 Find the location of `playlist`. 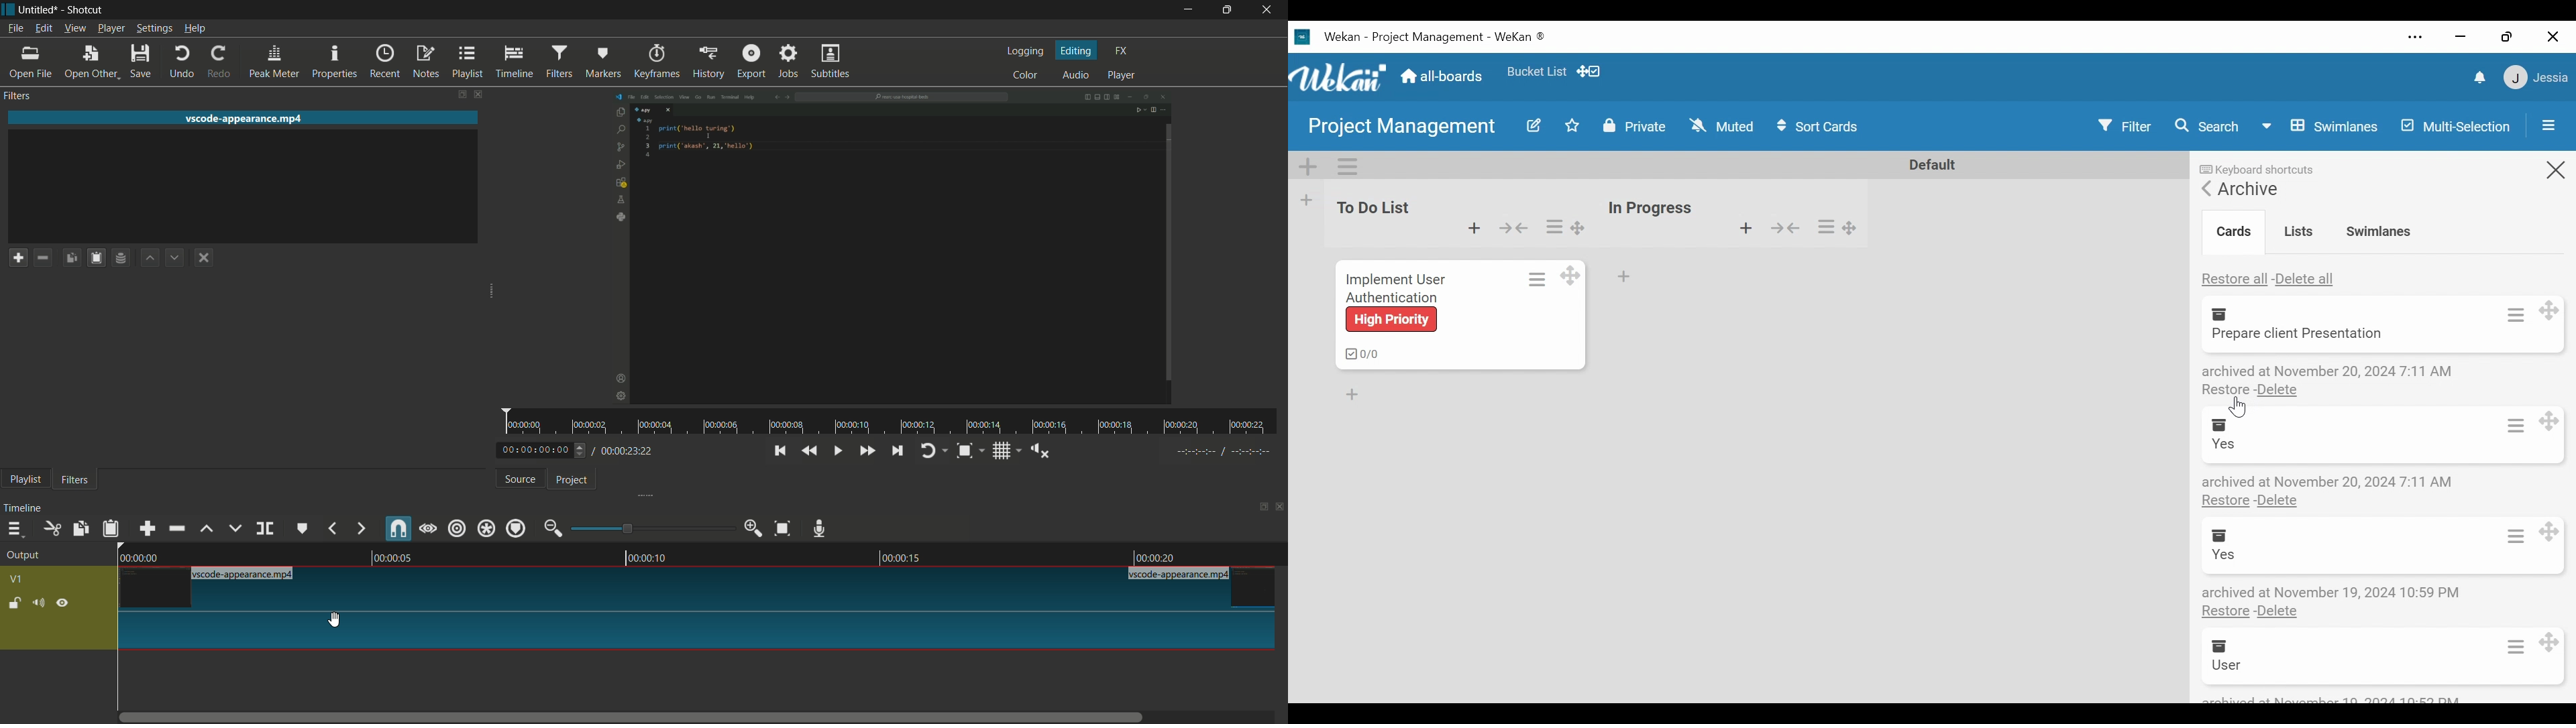

playlist is located at coordinates (25, 479).